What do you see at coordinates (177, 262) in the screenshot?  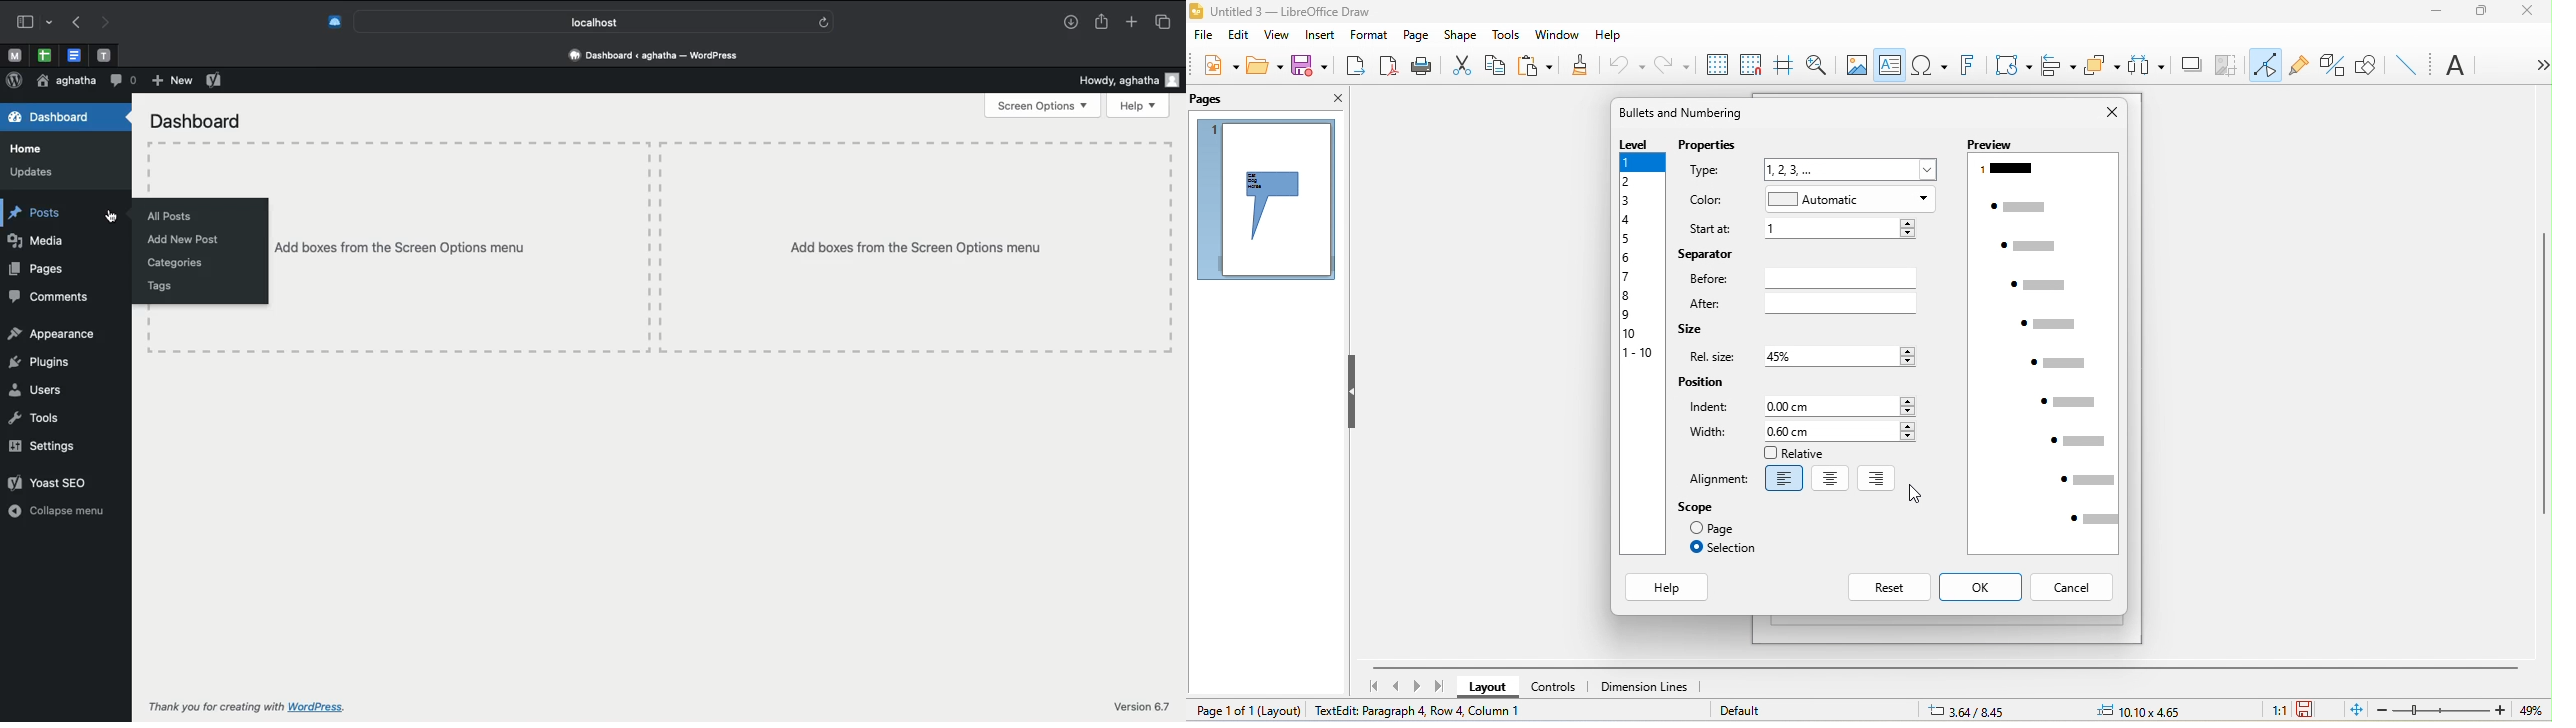 I see `Categories` at bounding box center [177, 262].